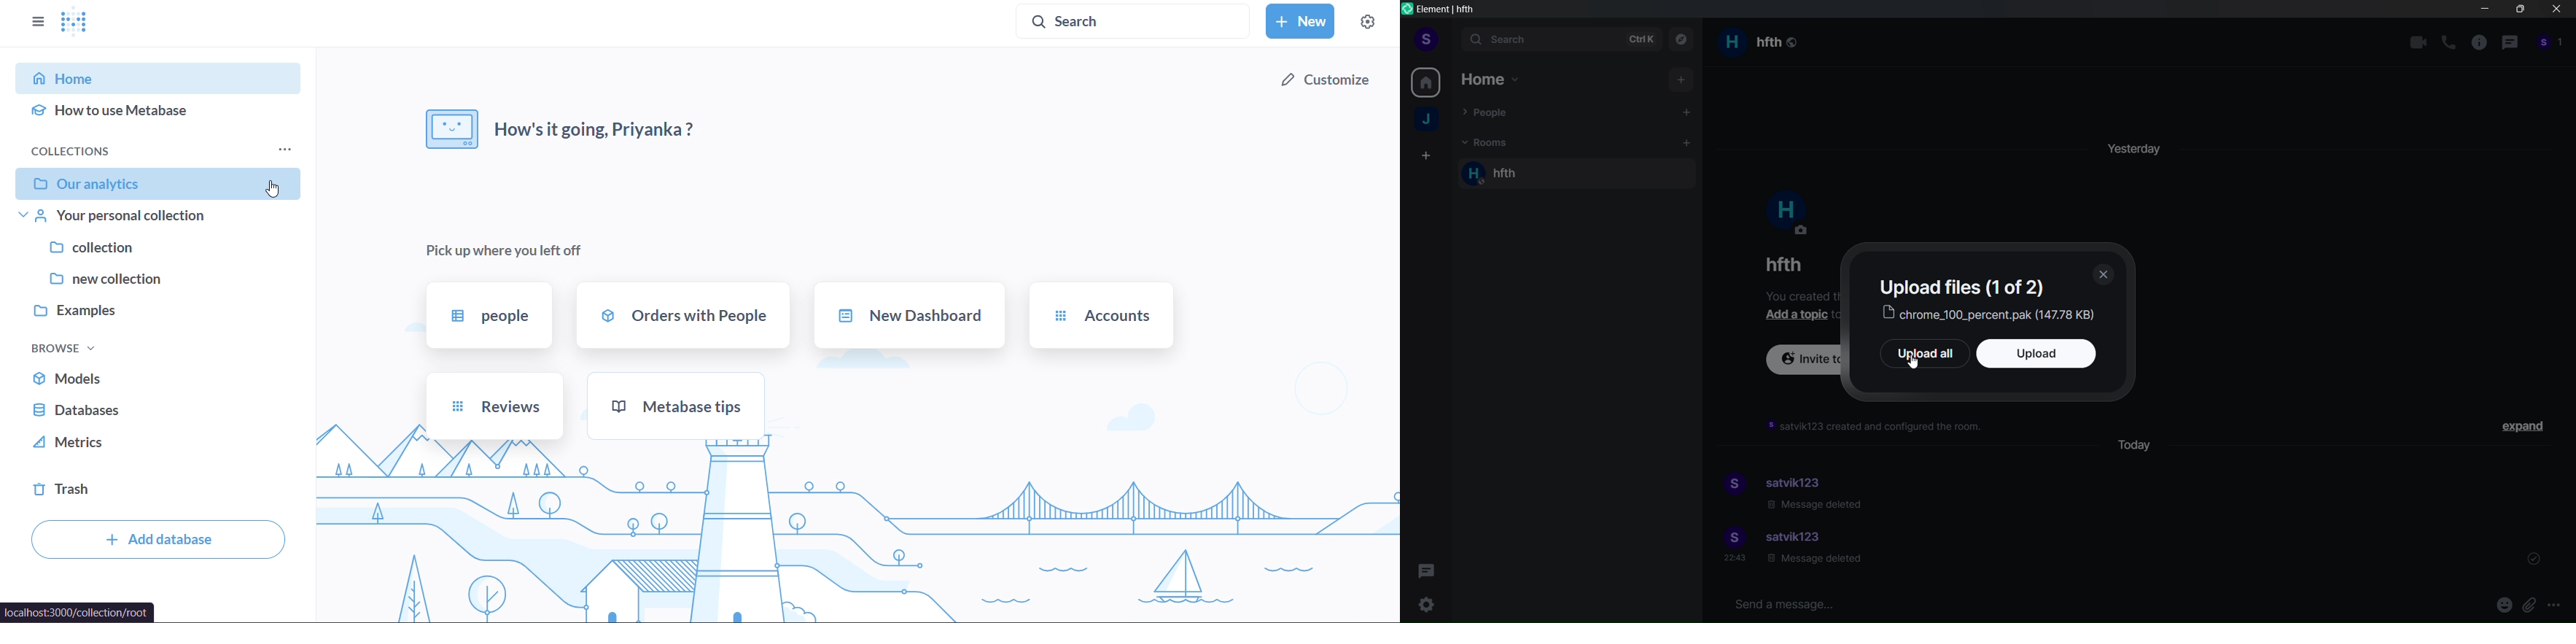 This screenshot has height=644, width=2576. I want to click on sent, so click(2534, 557).